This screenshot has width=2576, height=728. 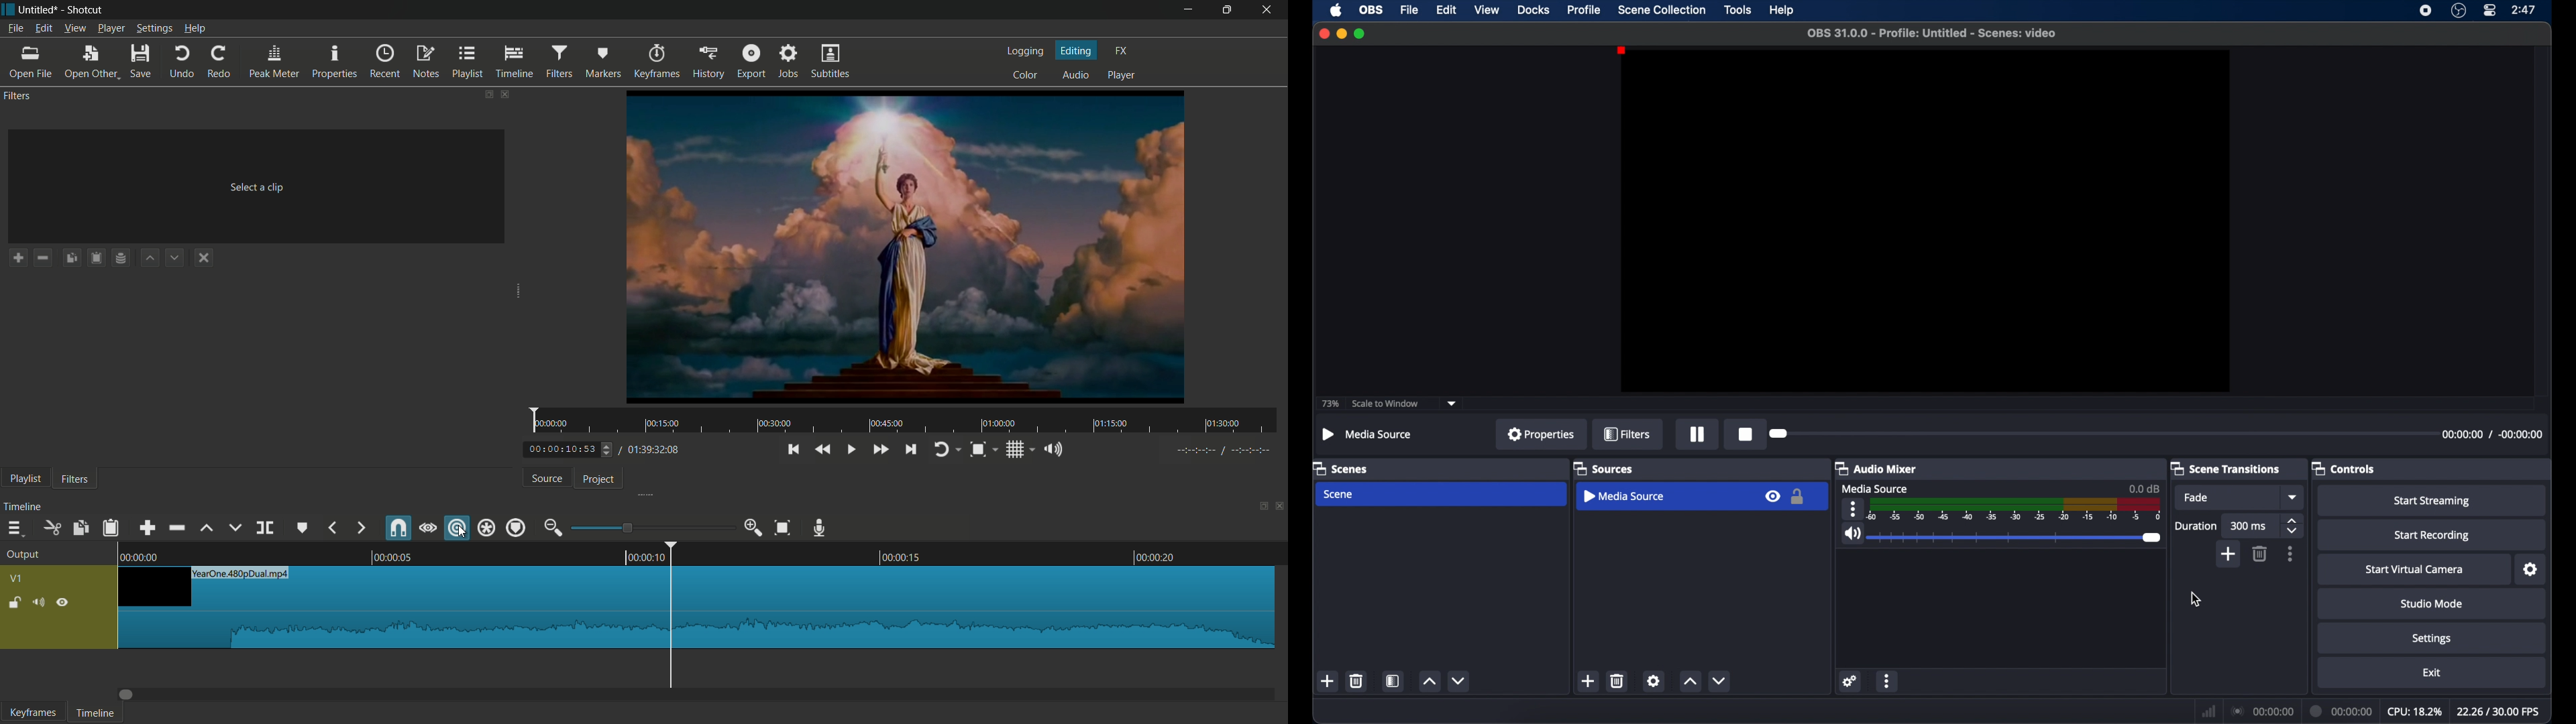 I want to click on previous markers, so click(x=332, y=528).